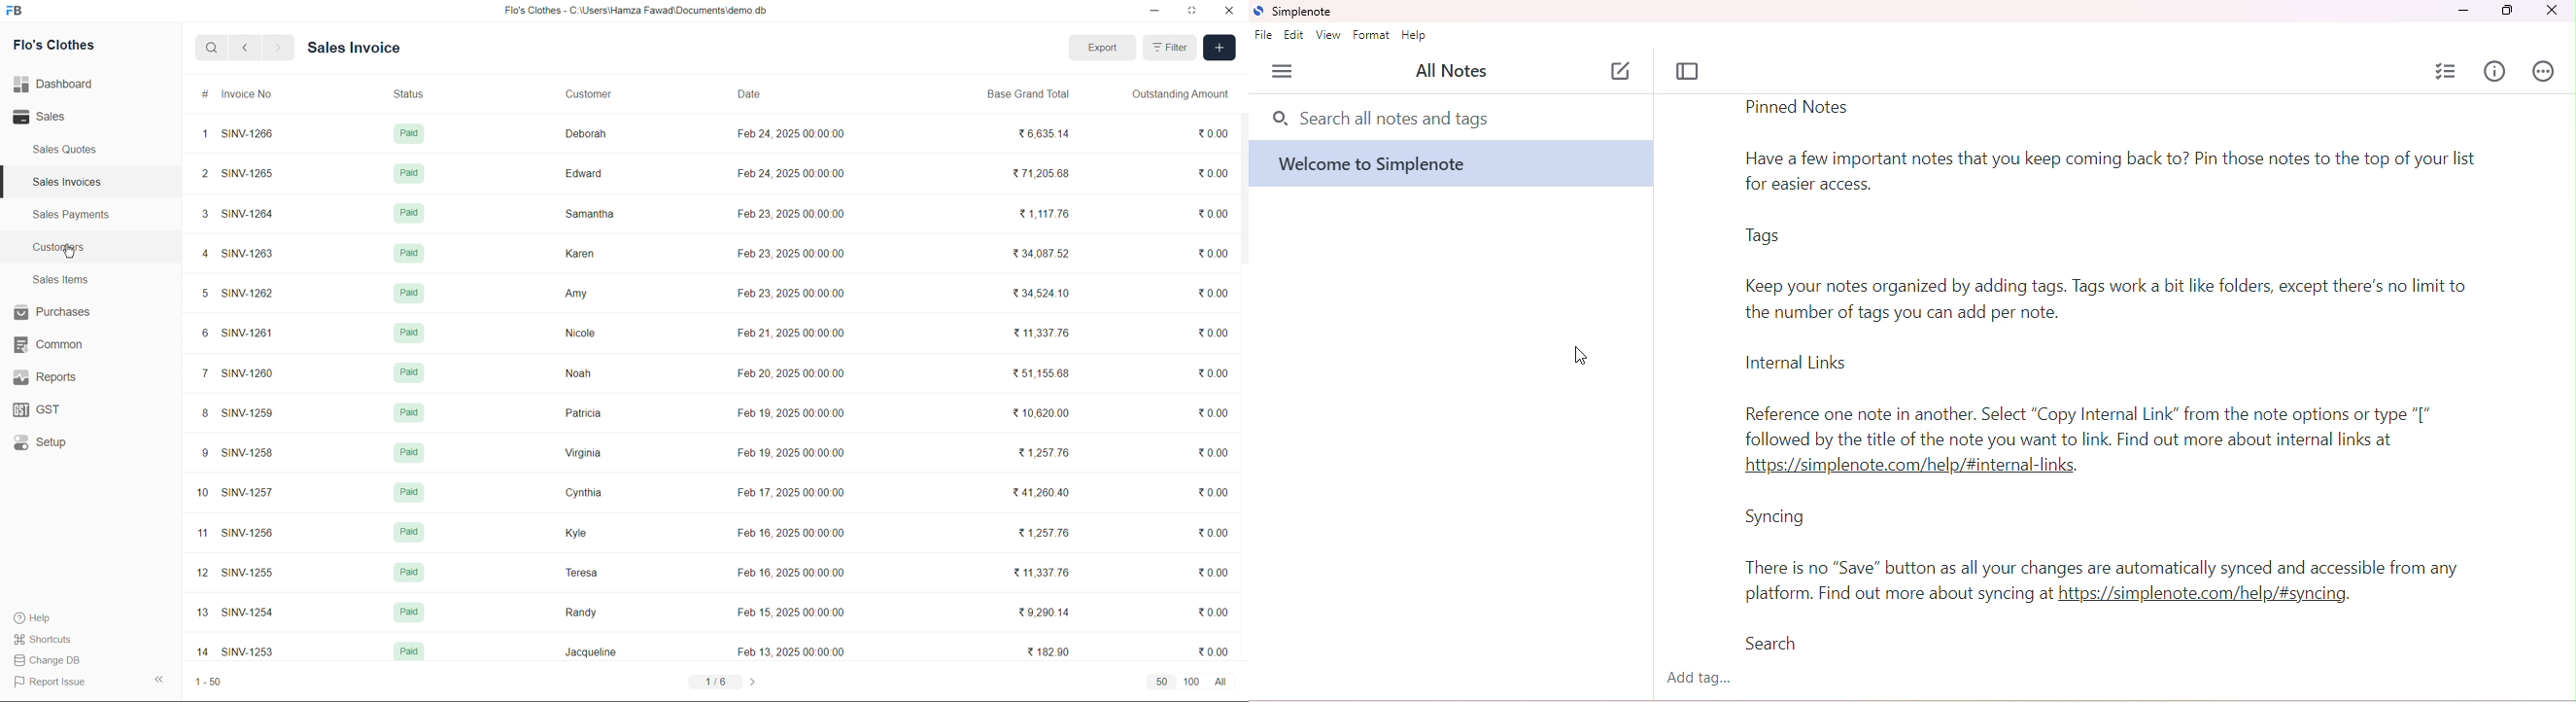 The image size is (2576, 728). What do you see at coordinates (199, 333) in the screenshot?
I see `6` at bounding box center [199, 333].